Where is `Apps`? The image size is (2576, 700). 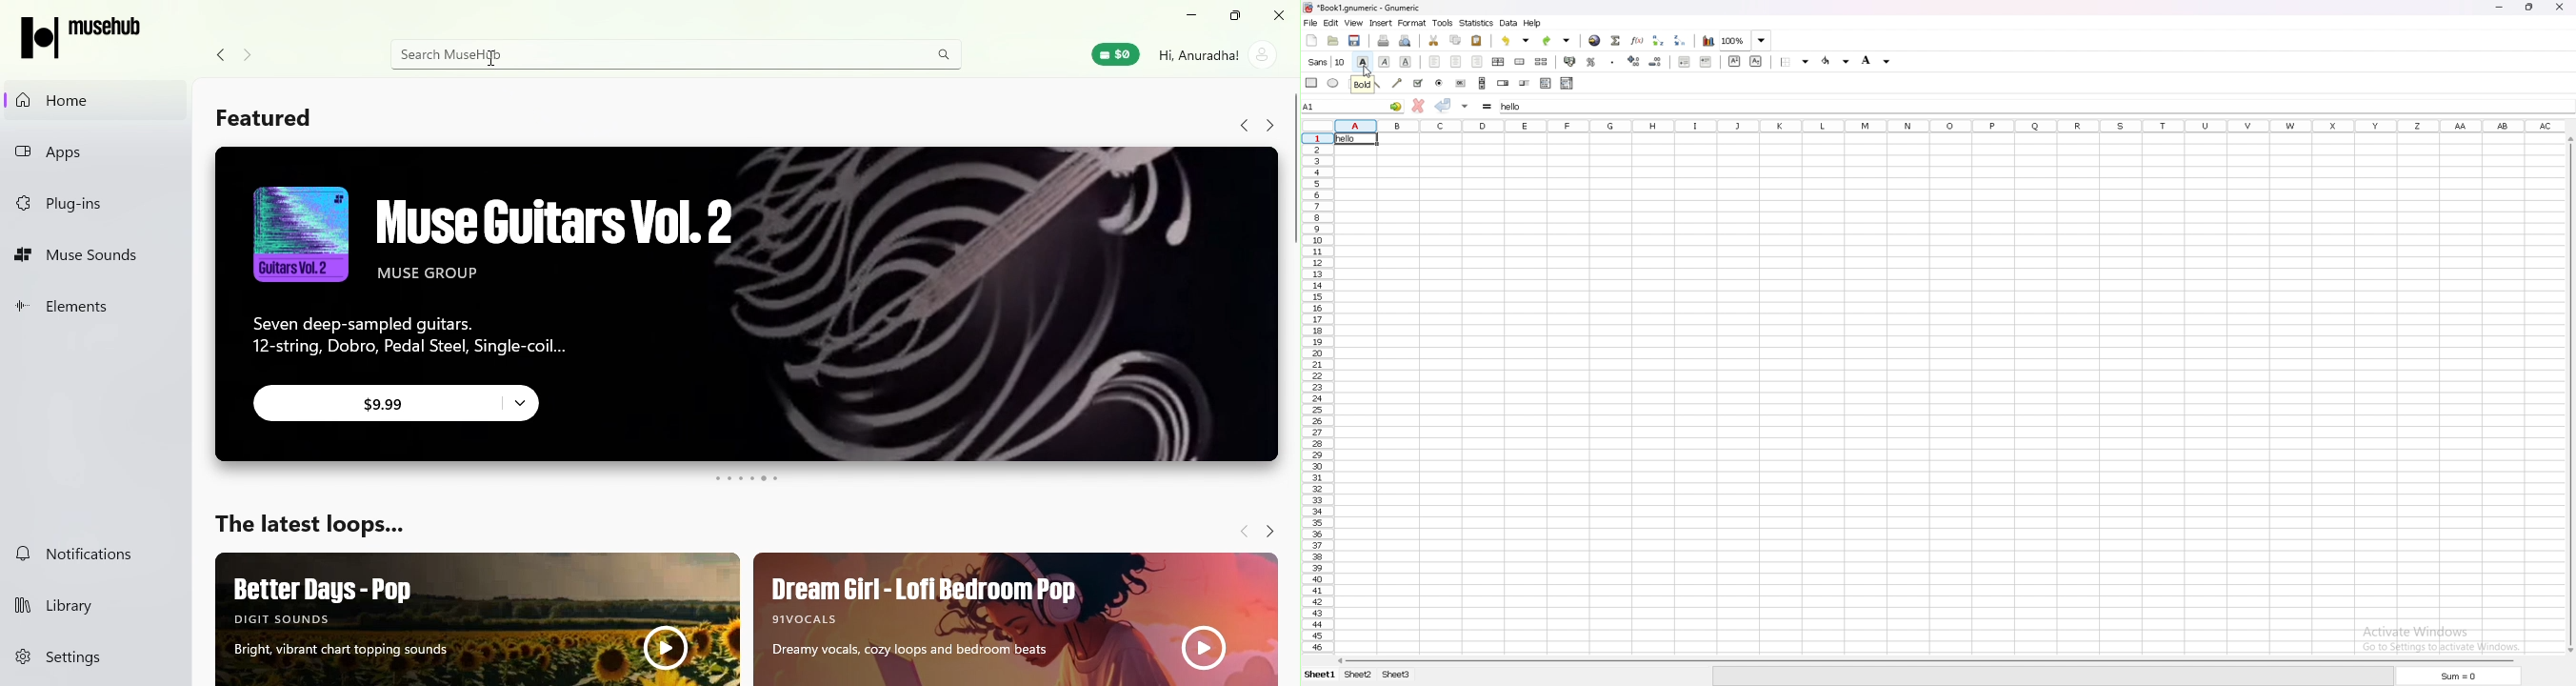 Apps is located at coordinates (93, 152).